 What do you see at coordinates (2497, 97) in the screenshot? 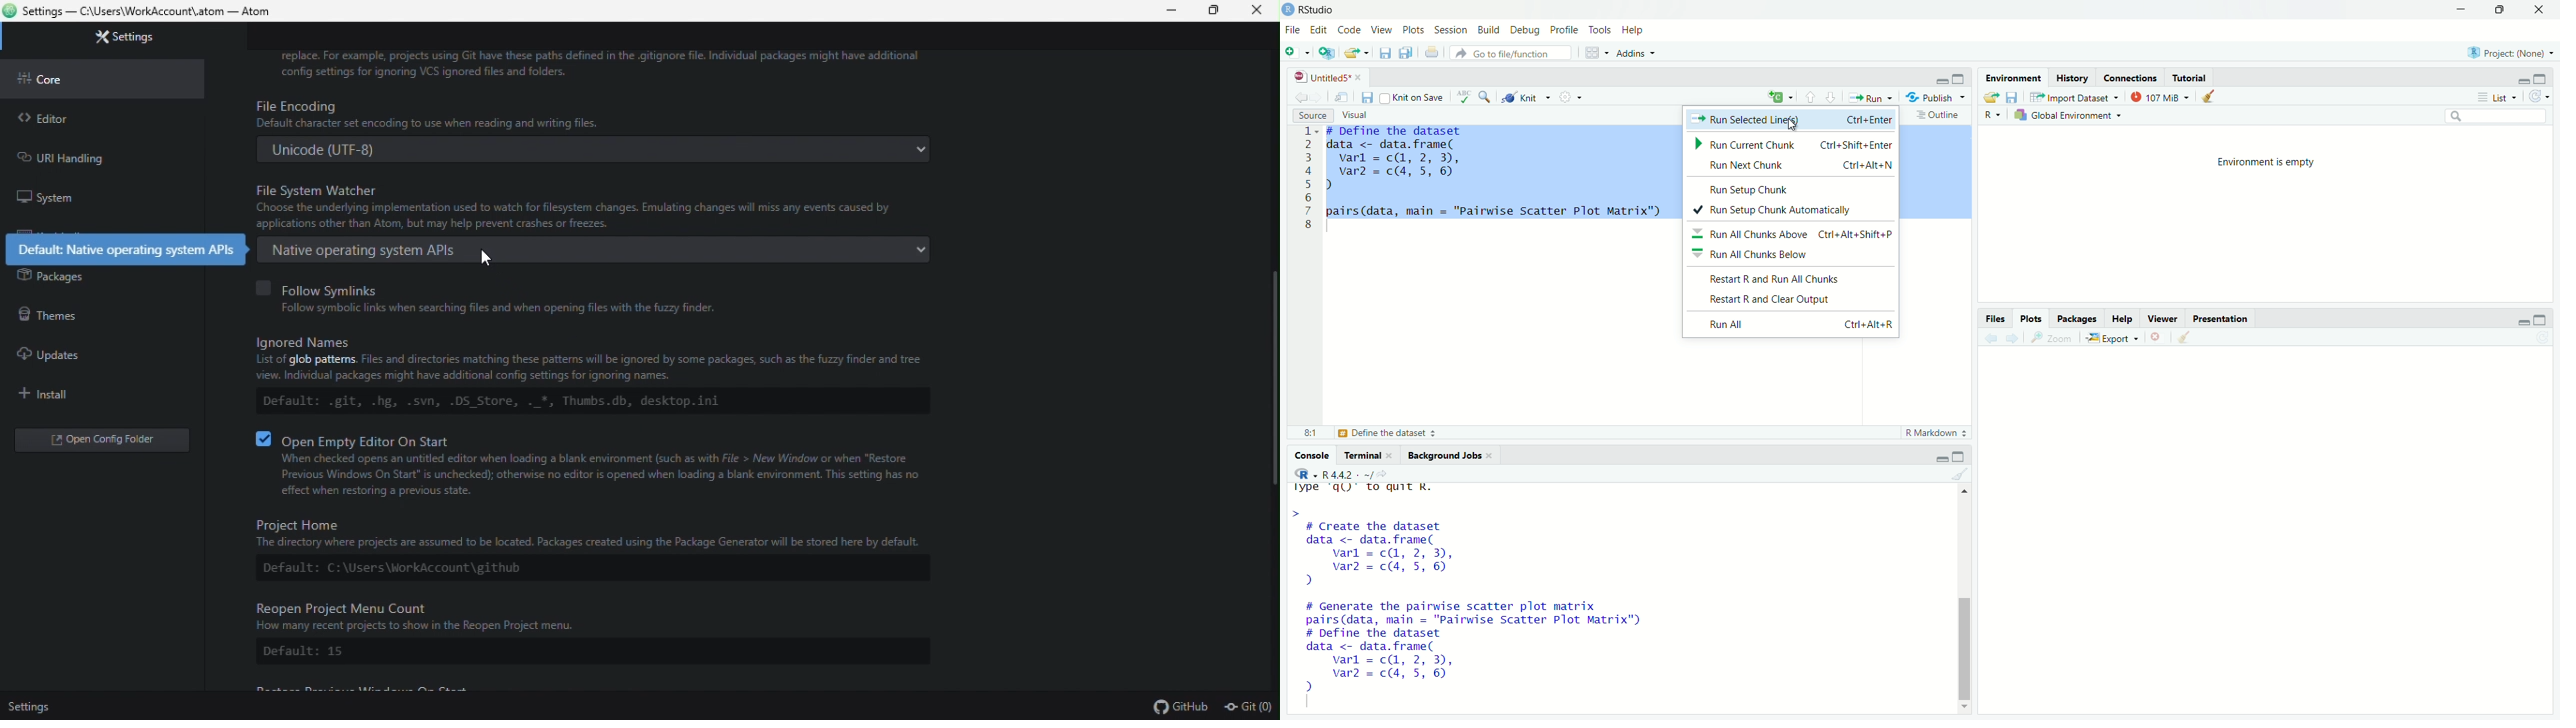
I see `List` at bounding box center [2497, 97].